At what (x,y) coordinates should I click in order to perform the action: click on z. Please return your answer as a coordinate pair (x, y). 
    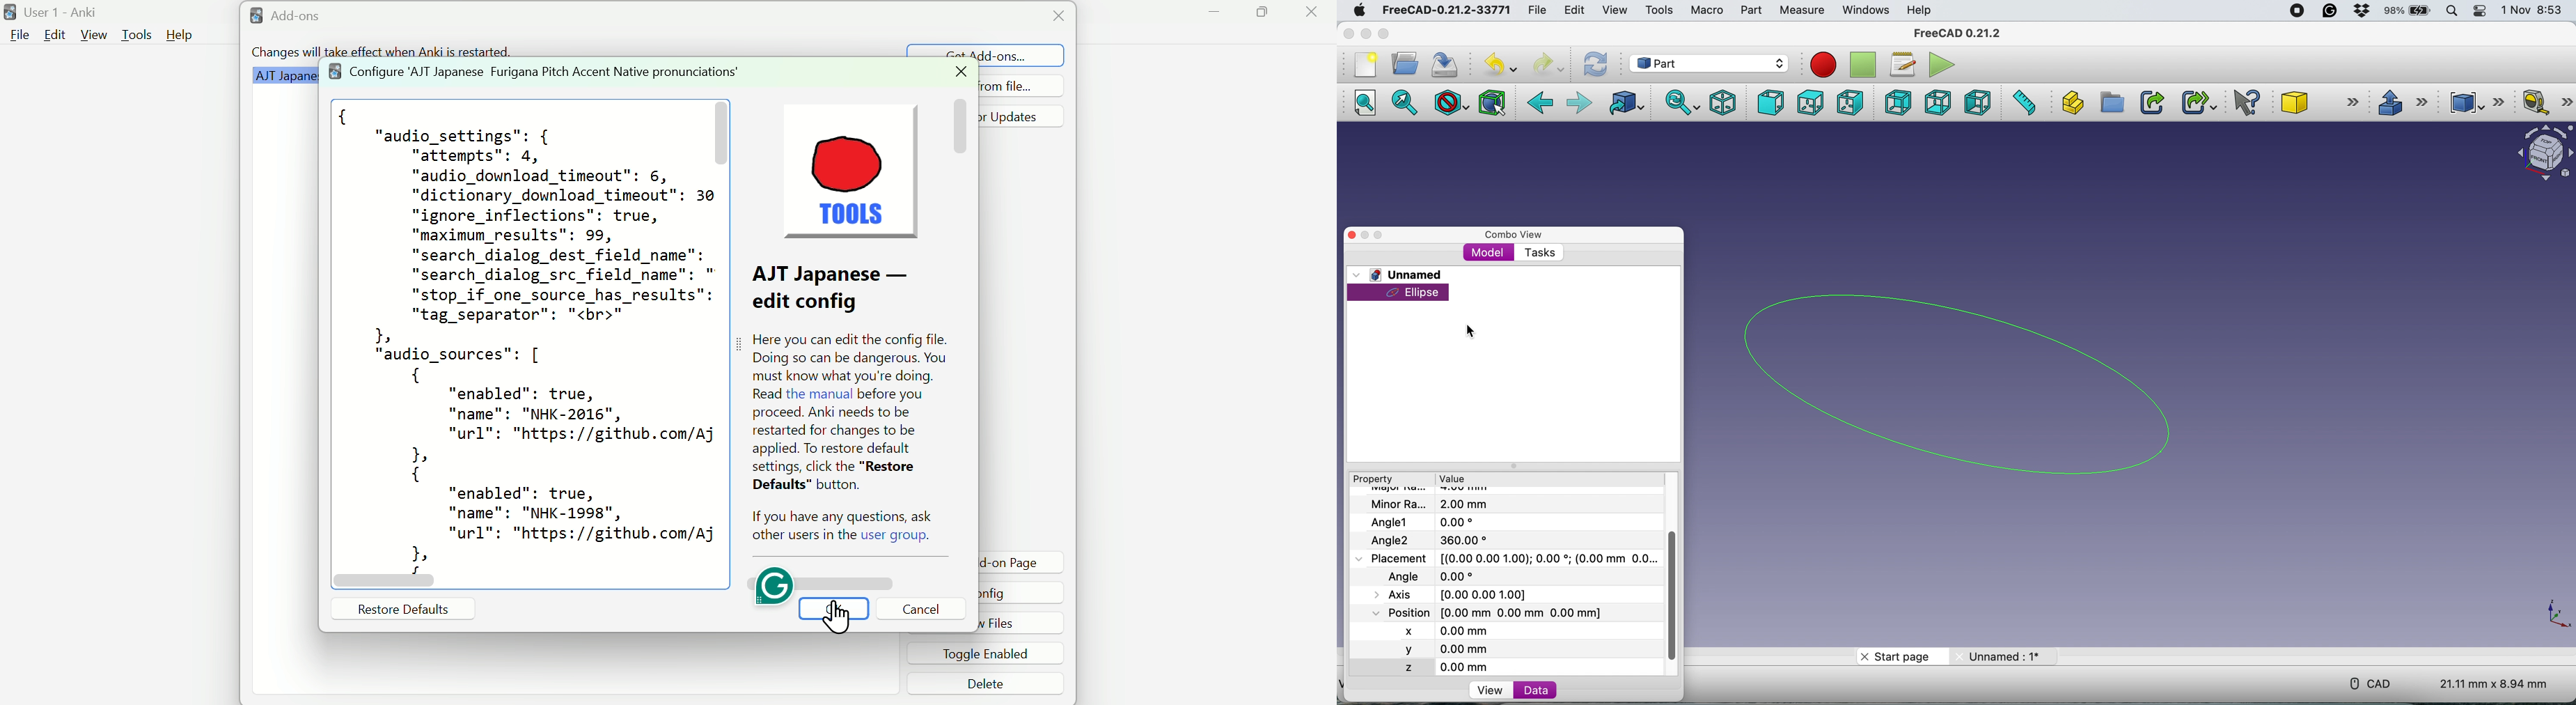
    Looking at the image, I should click on (1436, 666).